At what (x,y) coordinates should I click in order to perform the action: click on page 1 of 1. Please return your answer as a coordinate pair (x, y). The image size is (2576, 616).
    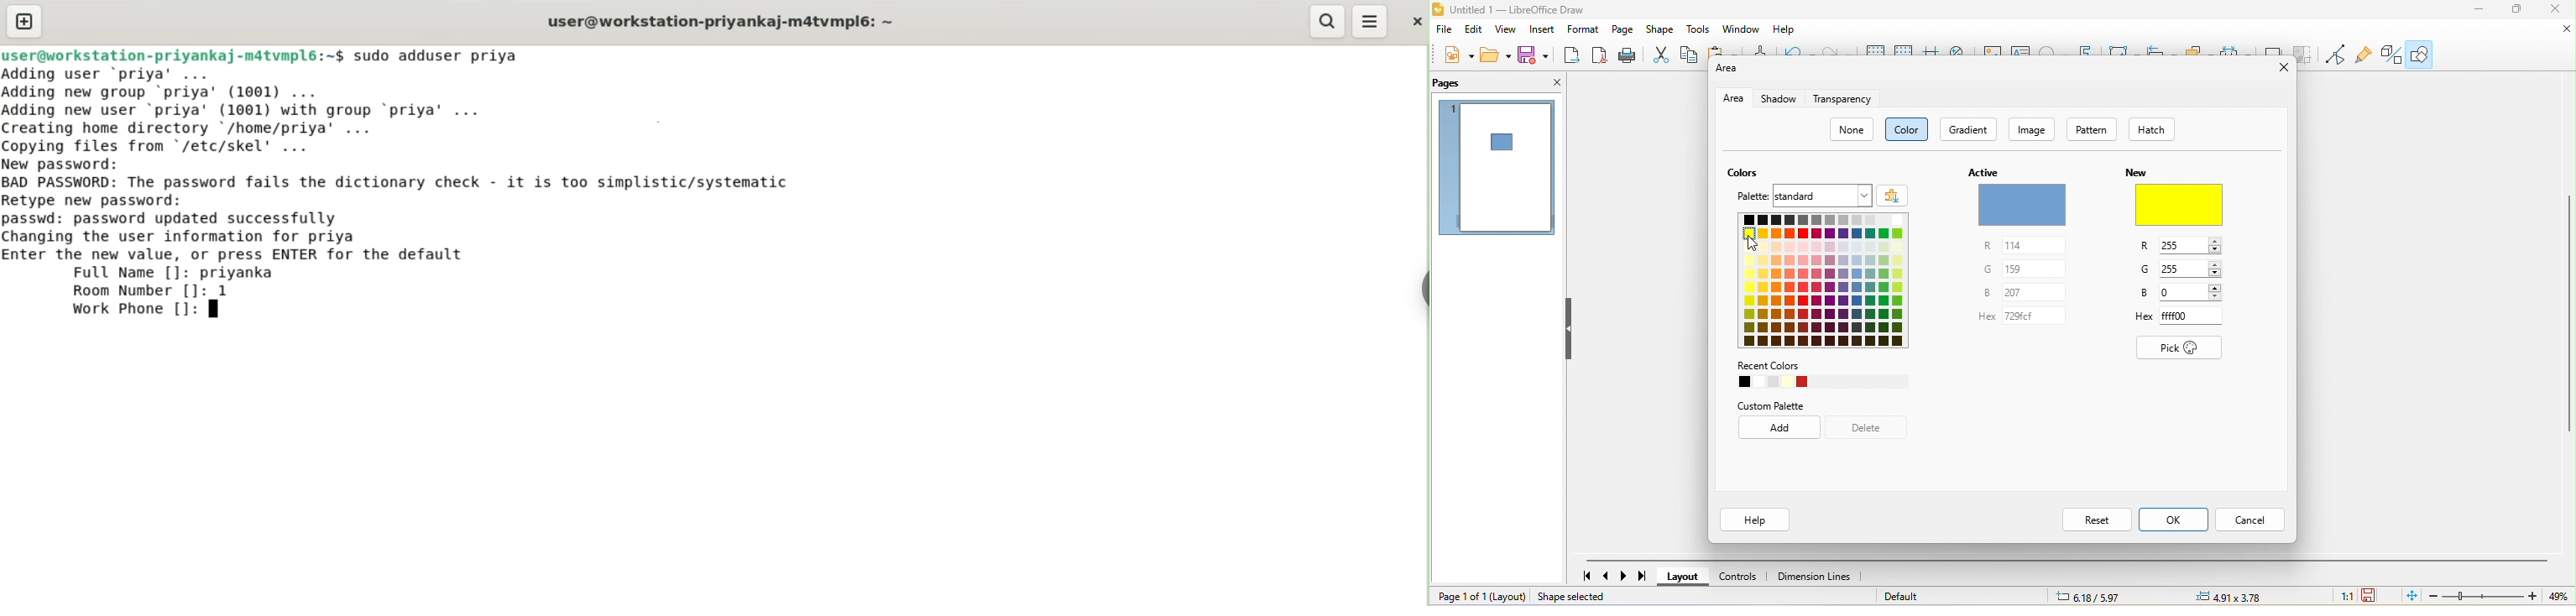
    Looking at the image, I should click on (1457, 598).